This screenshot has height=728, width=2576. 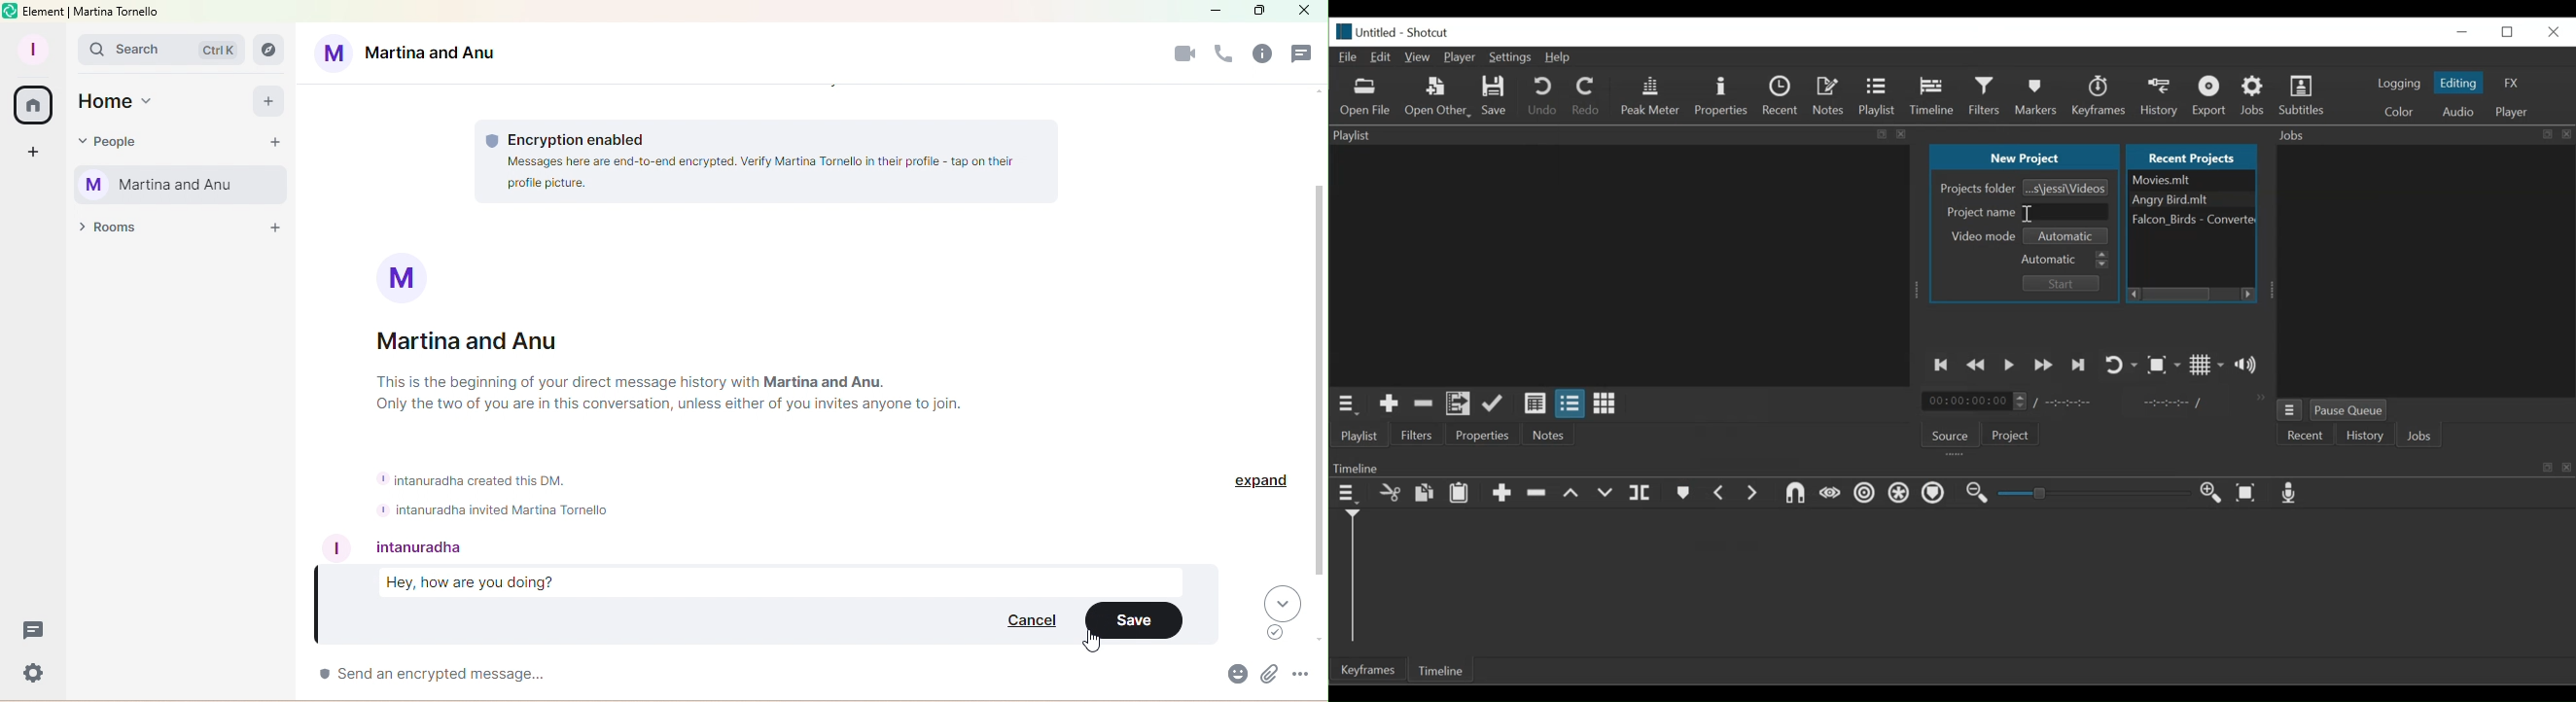 What do you see at coordinates (2399, 111) in the screenshot?
I see `Color` at bounding box center [2399, 111].